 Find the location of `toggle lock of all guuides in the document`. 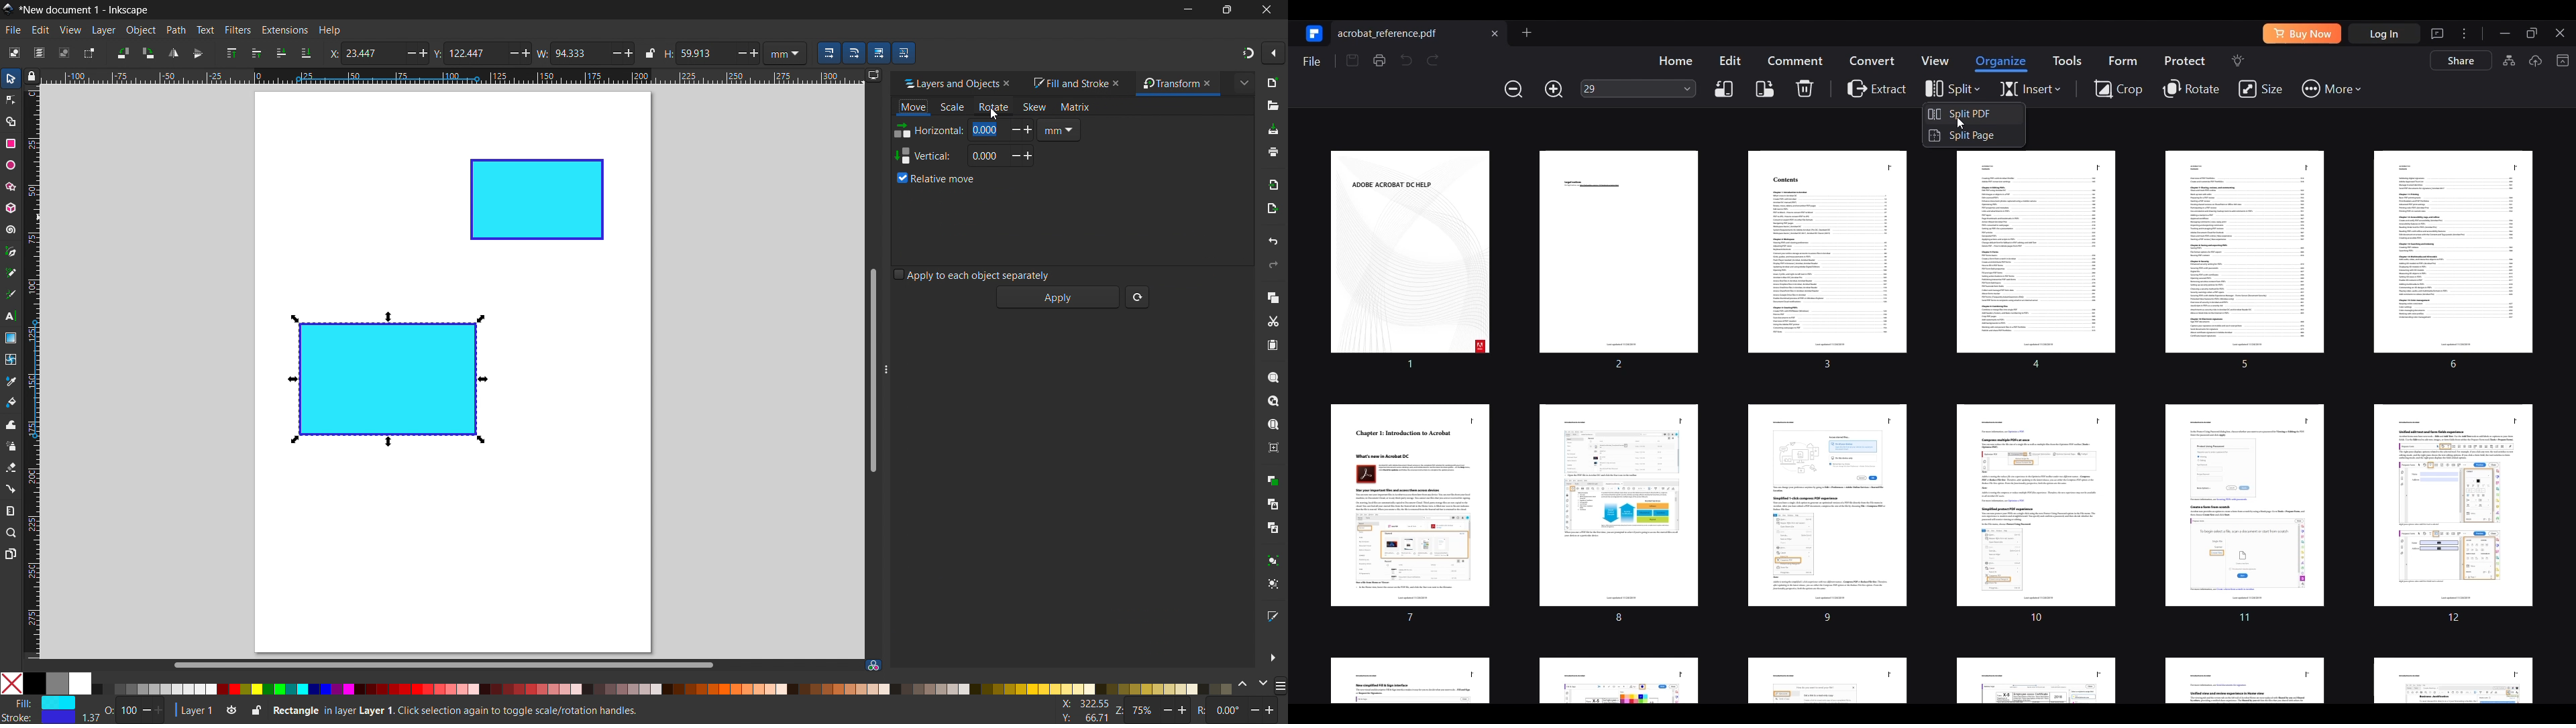

toggle lock of all guuides in the document is located at coordinates (32, 76).